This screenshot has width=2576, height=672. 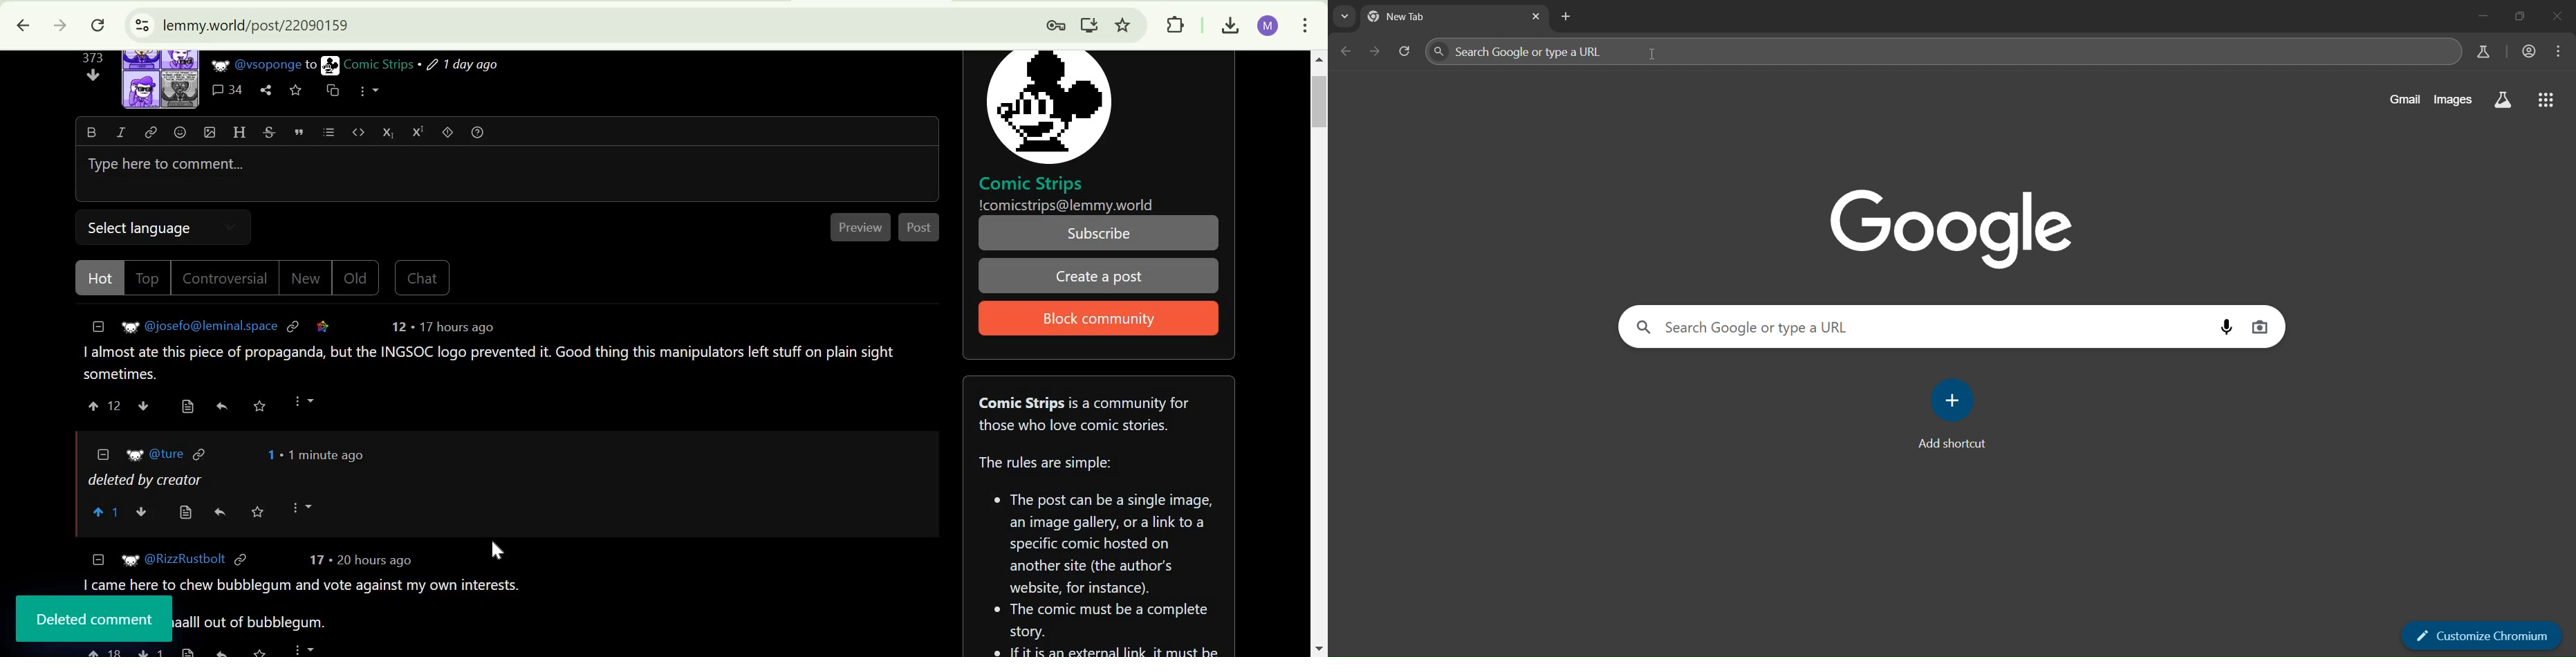 I want to click on reload page, so click(x=1405, y=51).